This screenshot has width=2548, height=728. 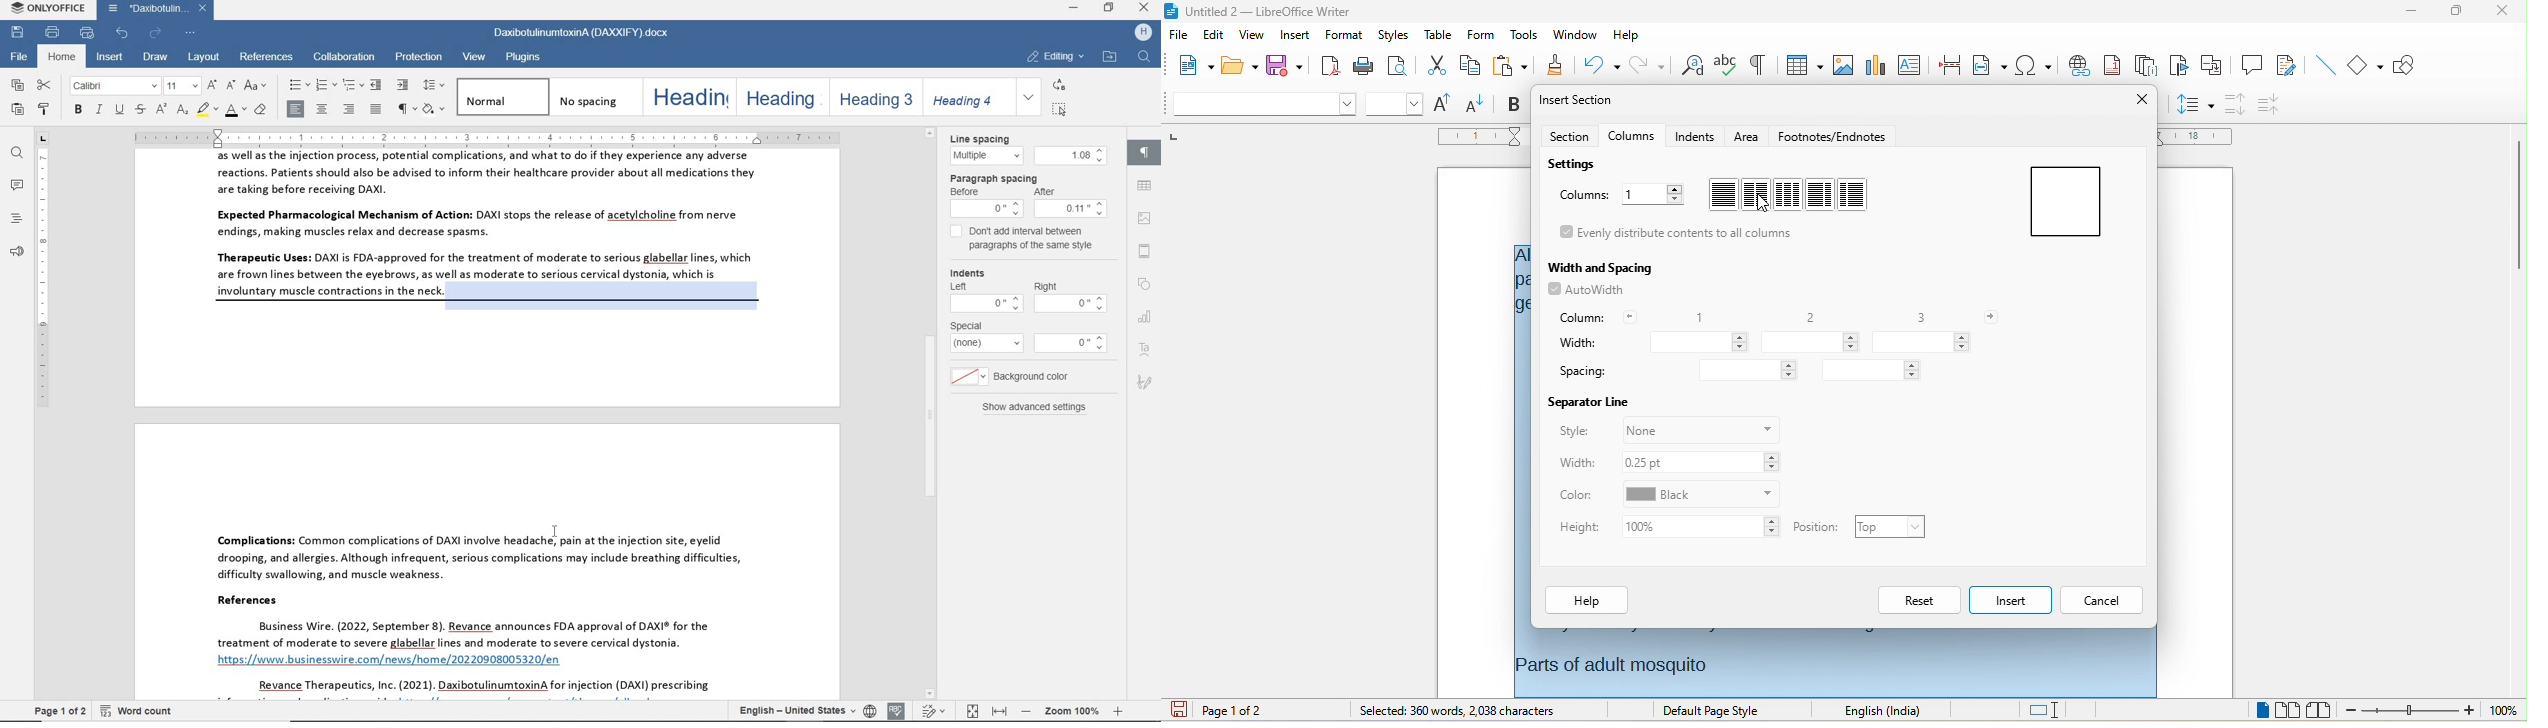 I want to click on number of columns, so click(x=1652, y=195).